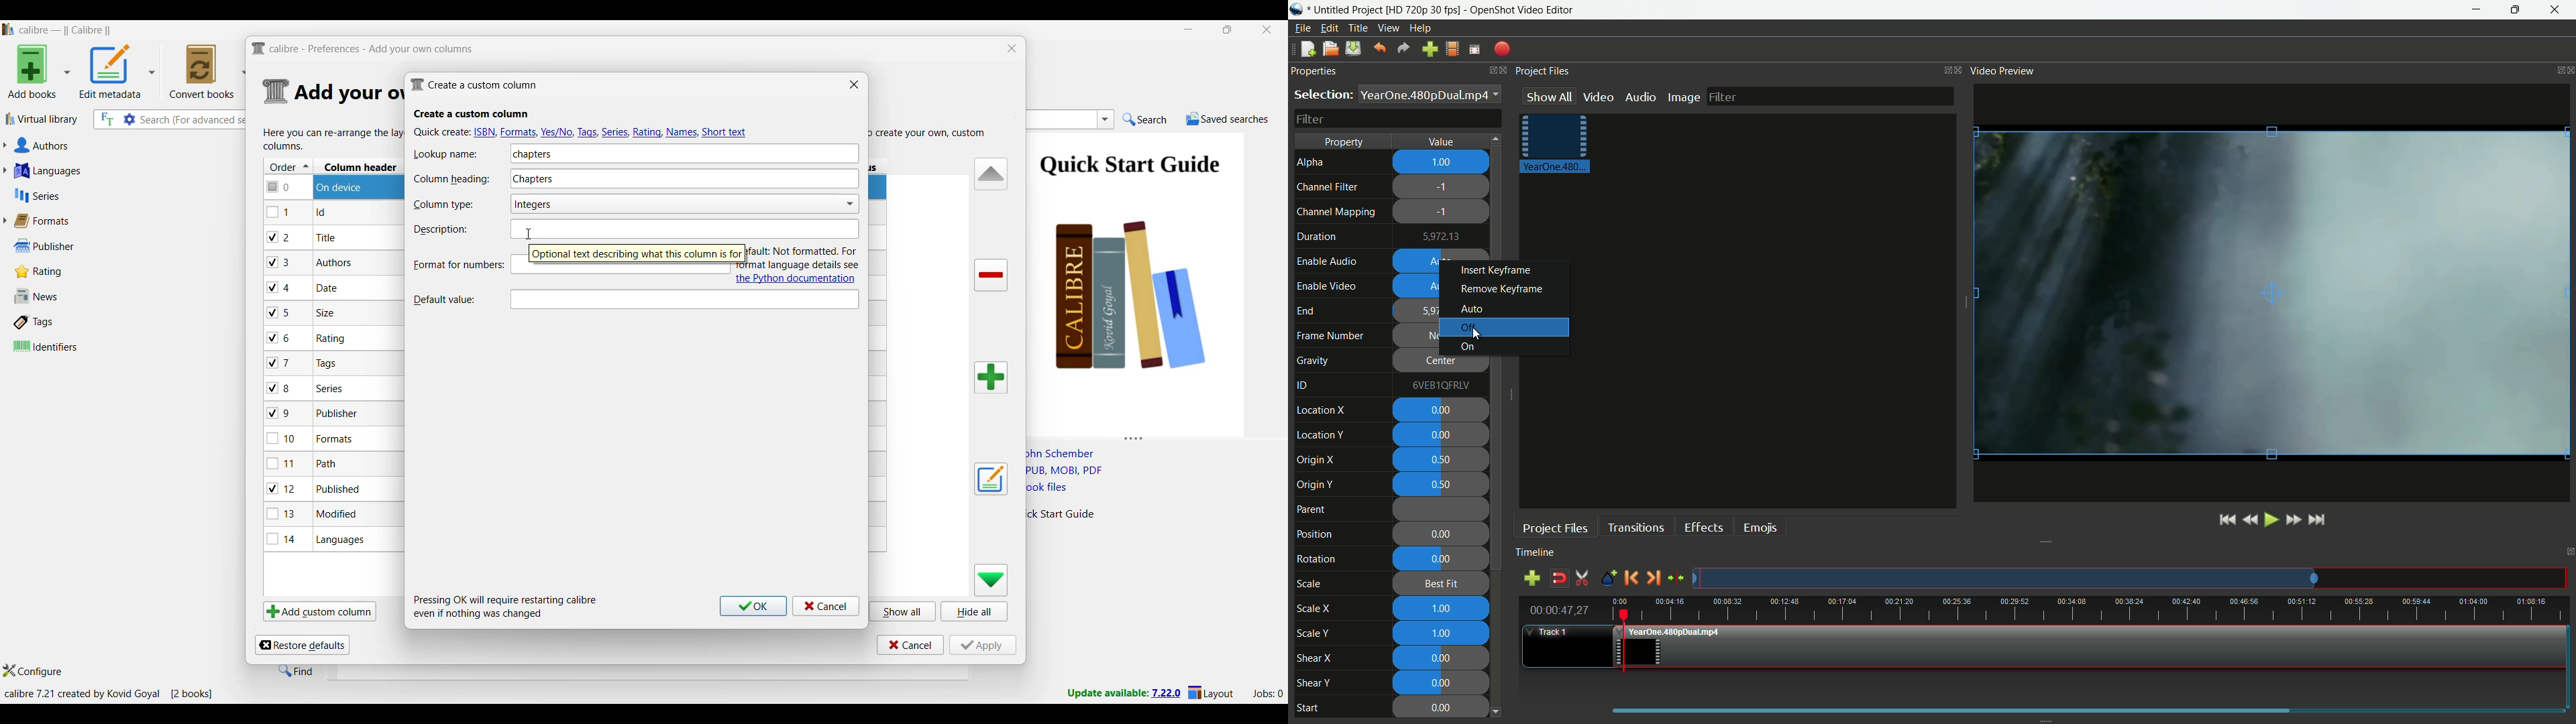  Describe the element at coordinates (1440, 560) in the screenshot. I see `0.00` at that location.